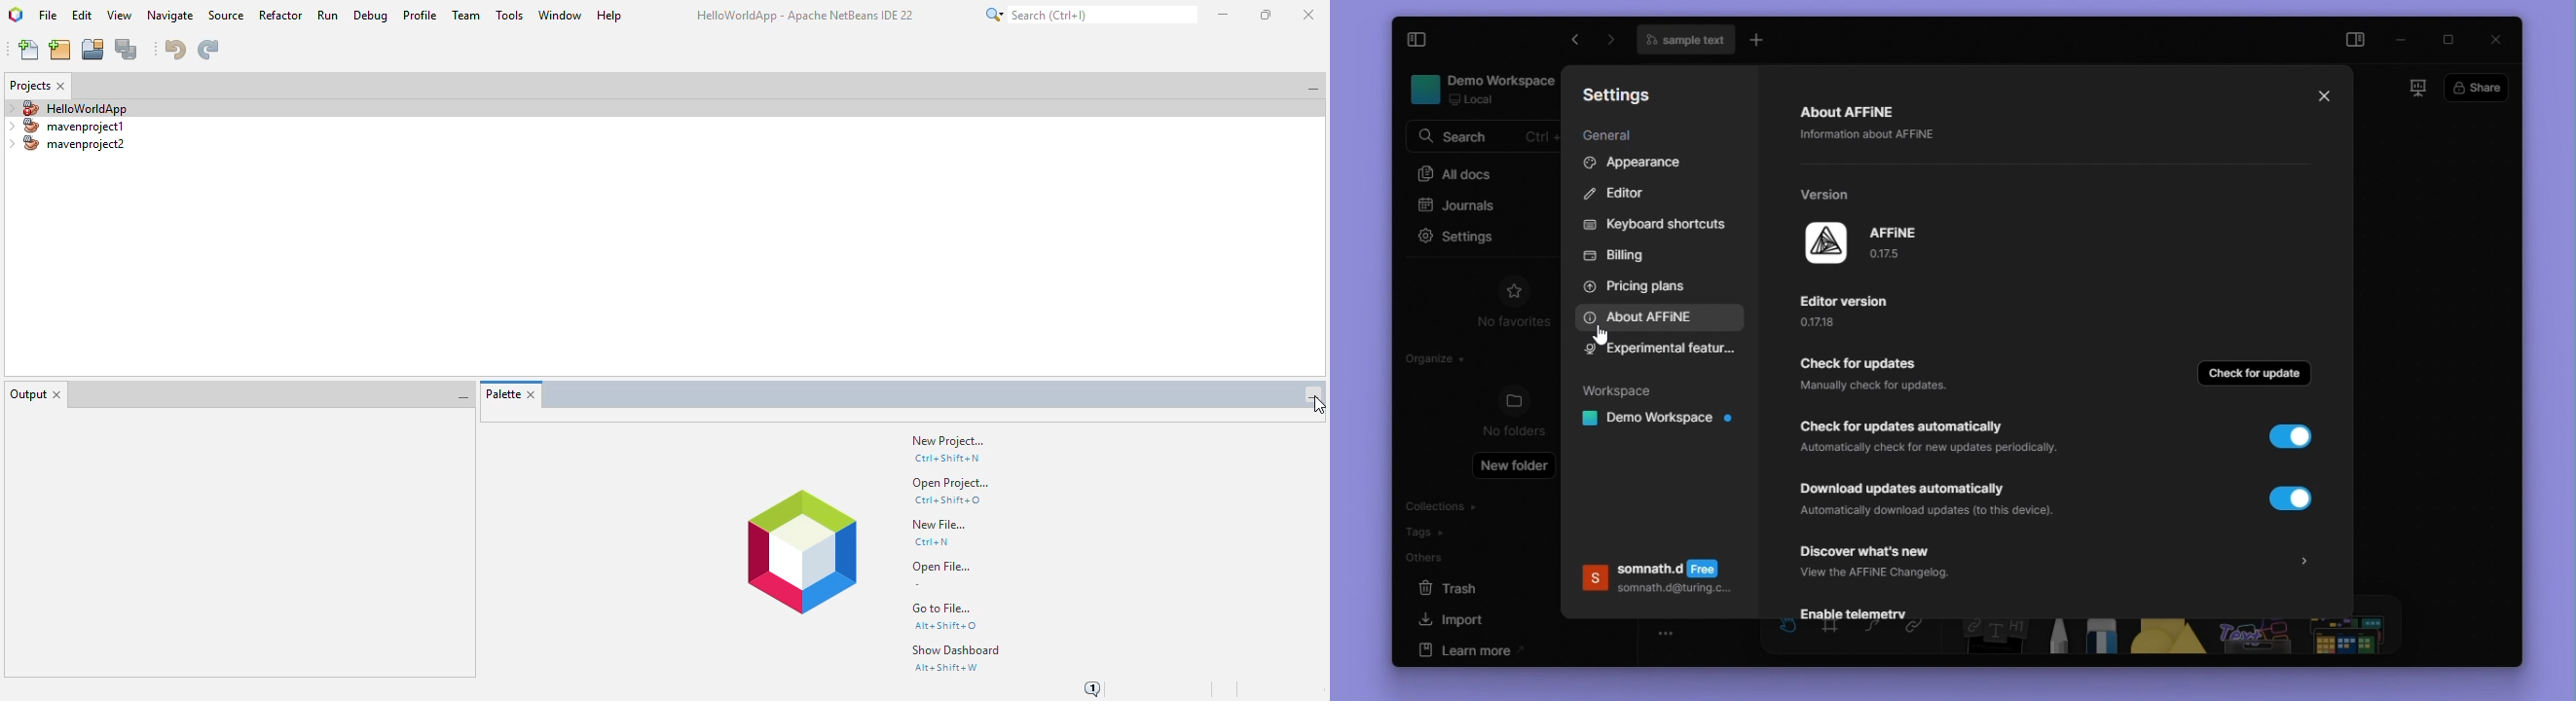  I want to click on Pen, so click(2052, 636).